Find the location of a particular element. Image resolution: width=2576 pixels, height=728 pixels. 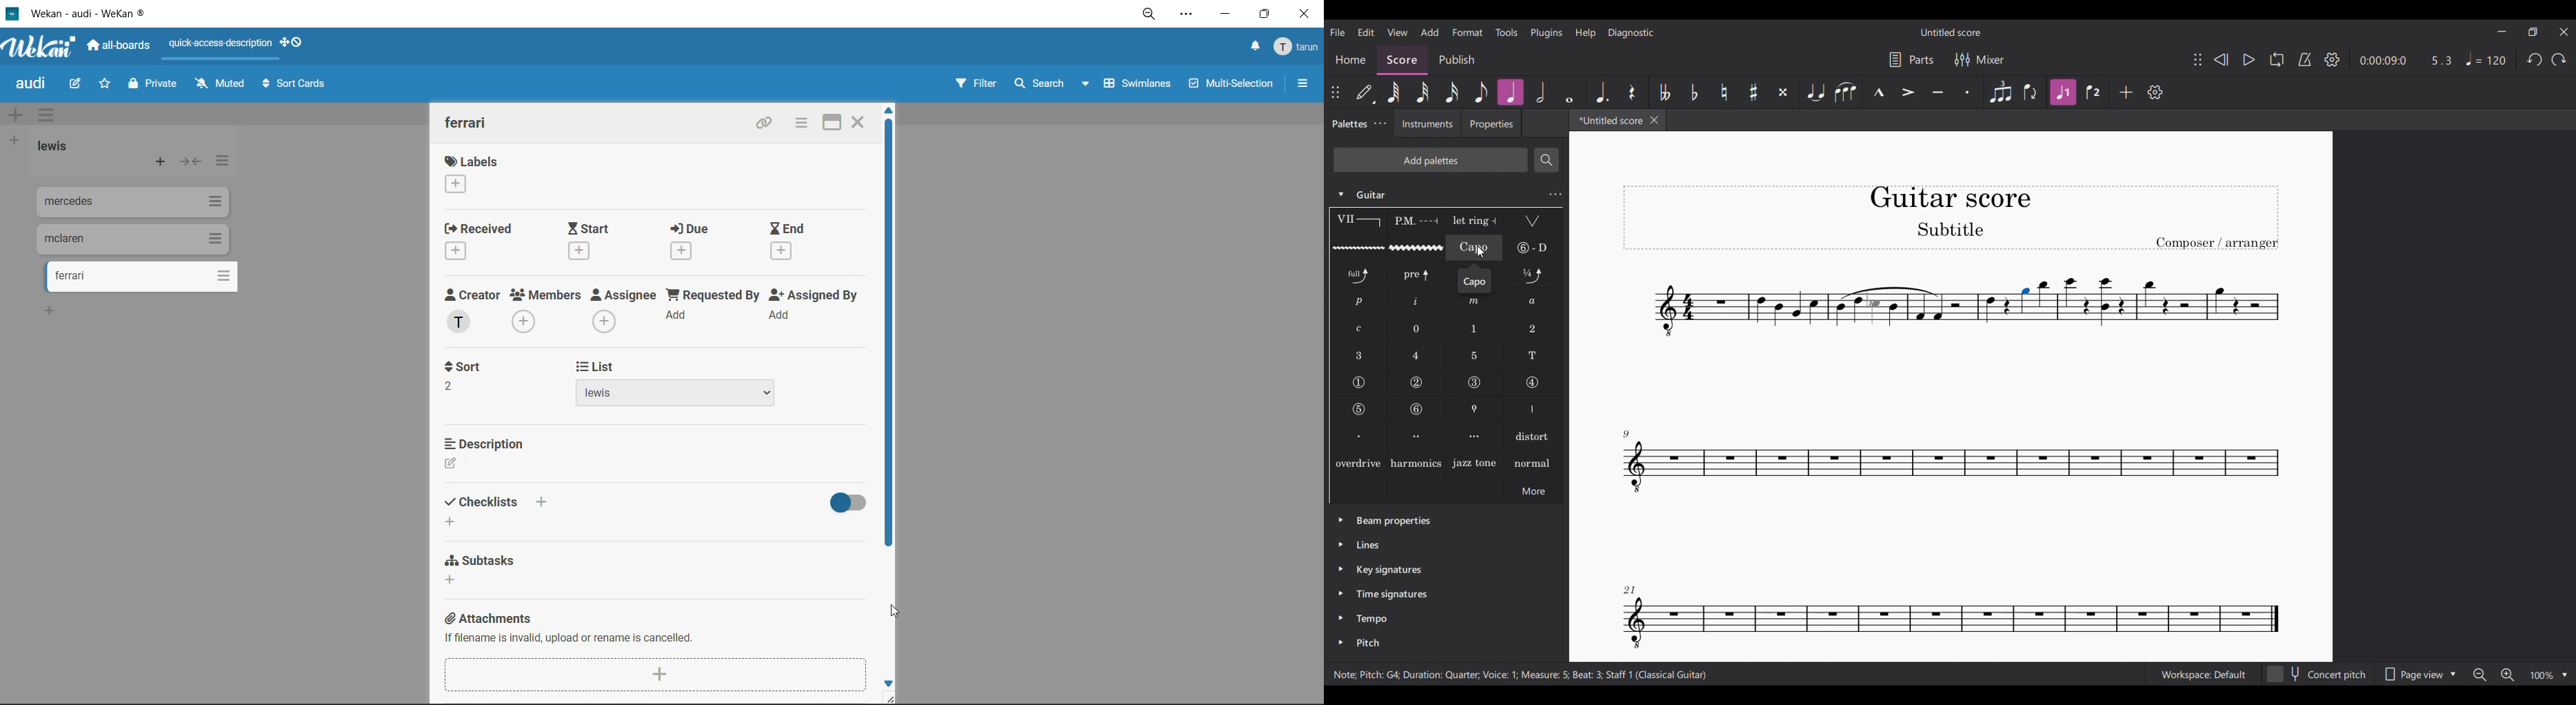

list actions is located at coordinates (225, 163).